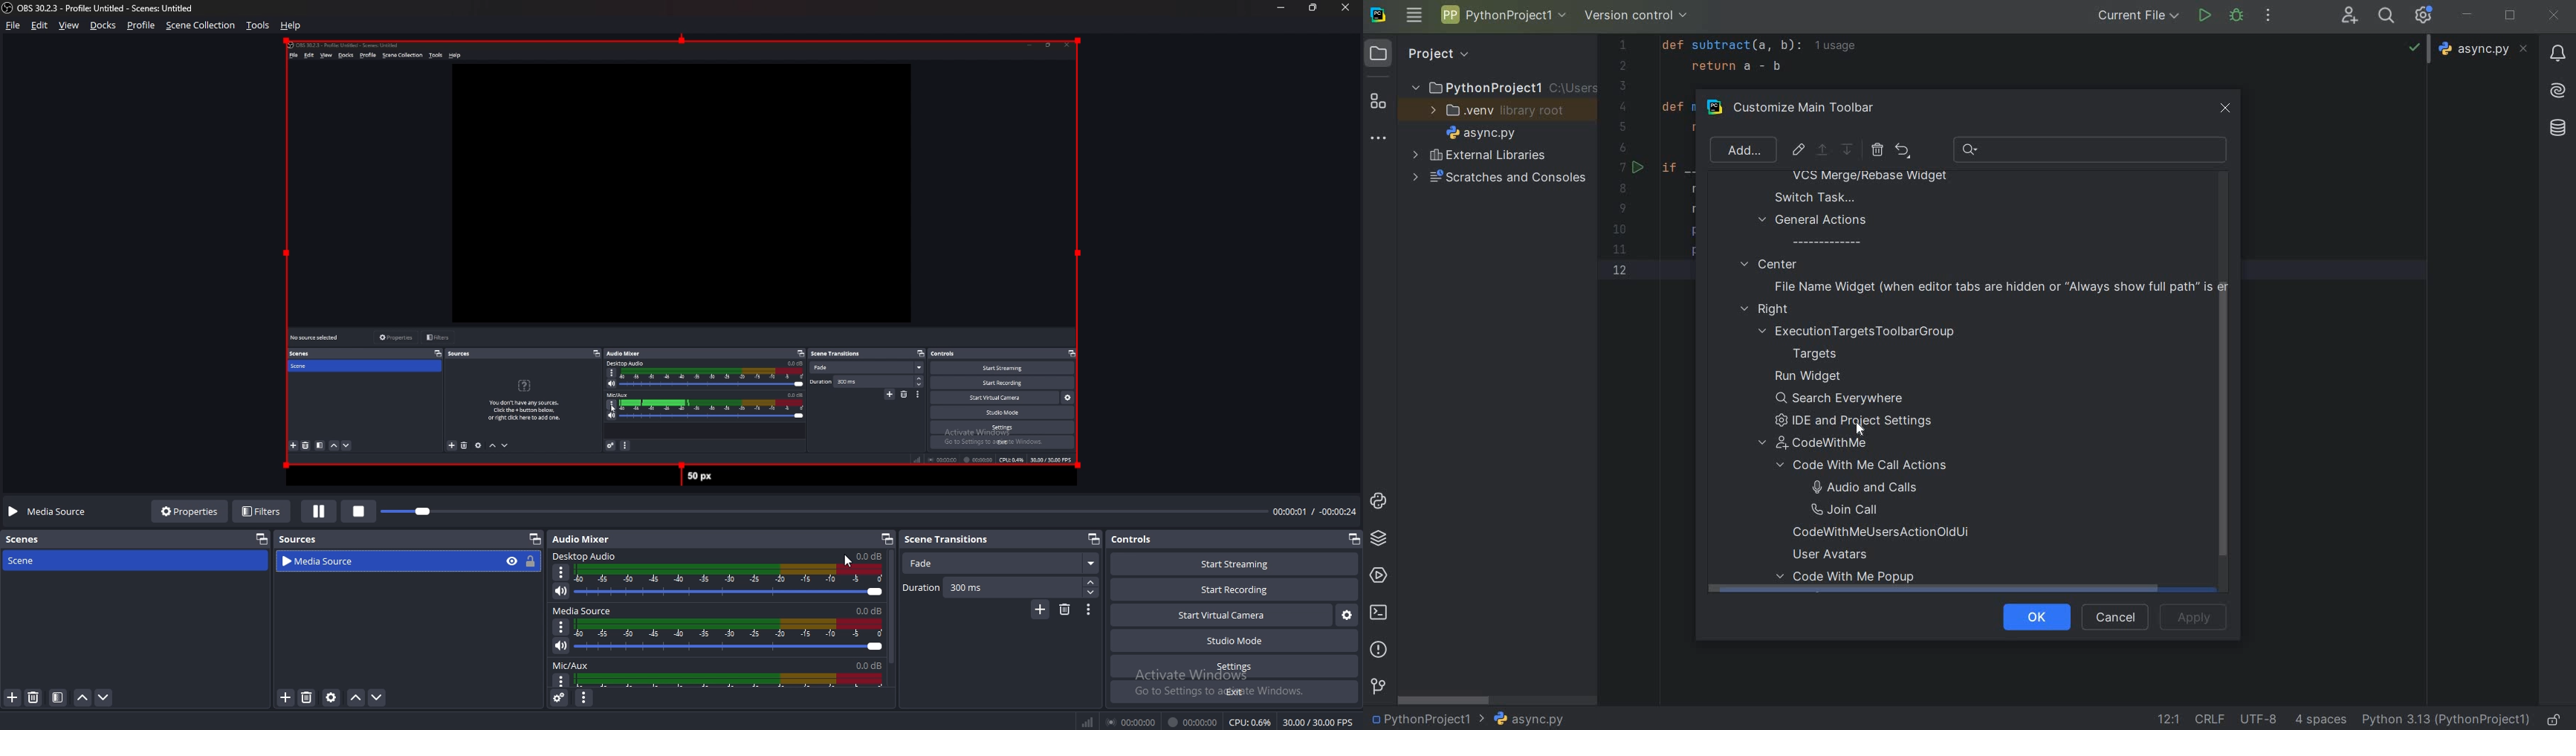 The image size is (2576, 756). I want to click on Start recording, so click(1235, 590).